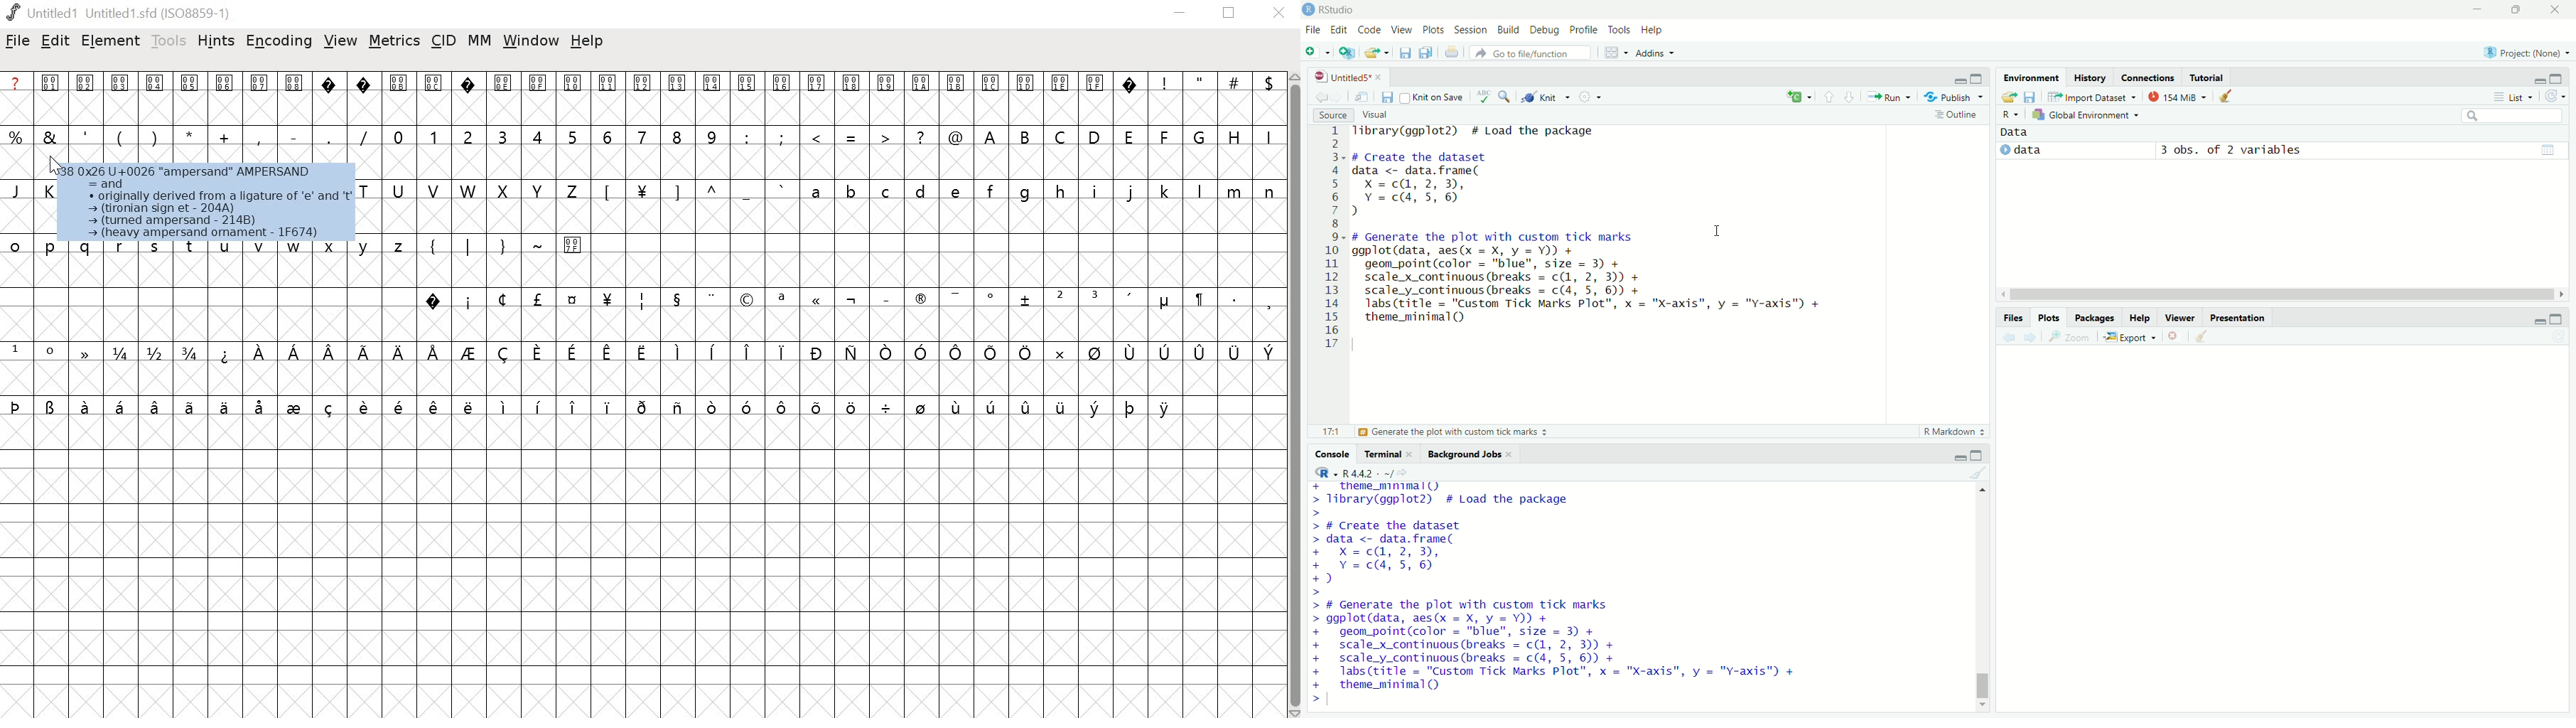 The height and width of the screenshot is (728, 2576). Describe the element at coordinates (1467, 183) in the screenshot. I see `code to create the dataset` at that location.